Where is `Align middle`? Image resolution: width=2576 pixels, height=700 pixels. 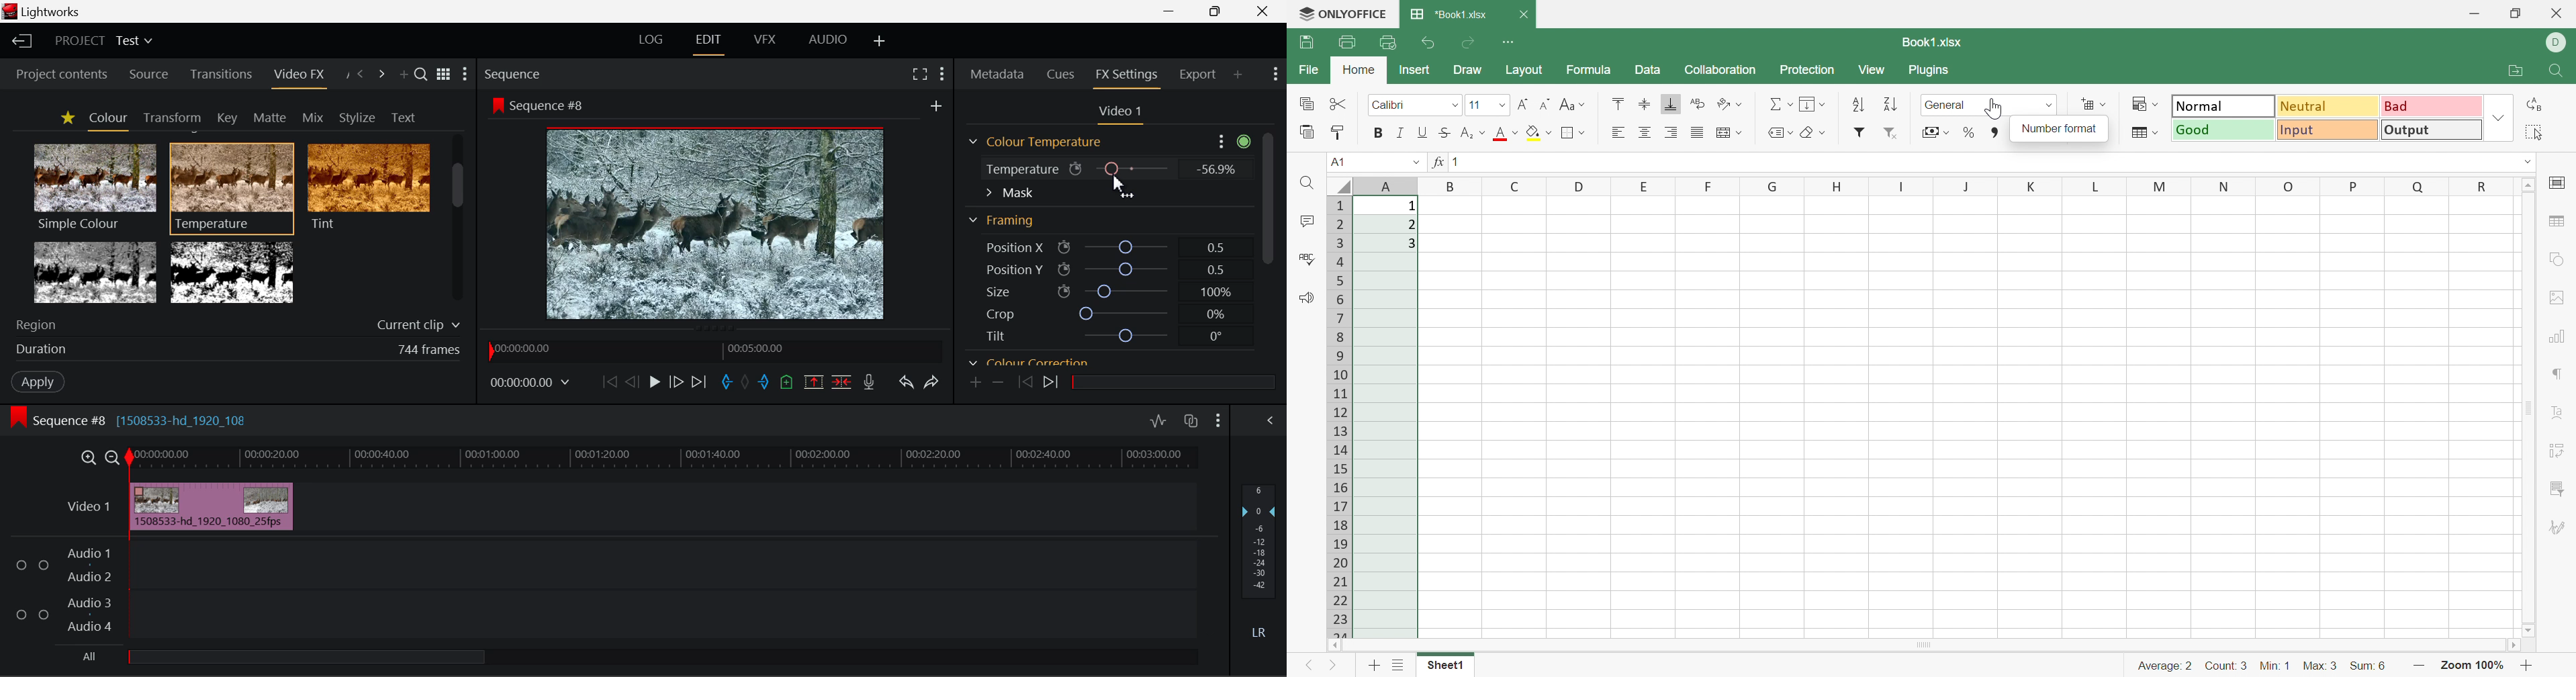
Align middle is located at coordinates (1646, 132).